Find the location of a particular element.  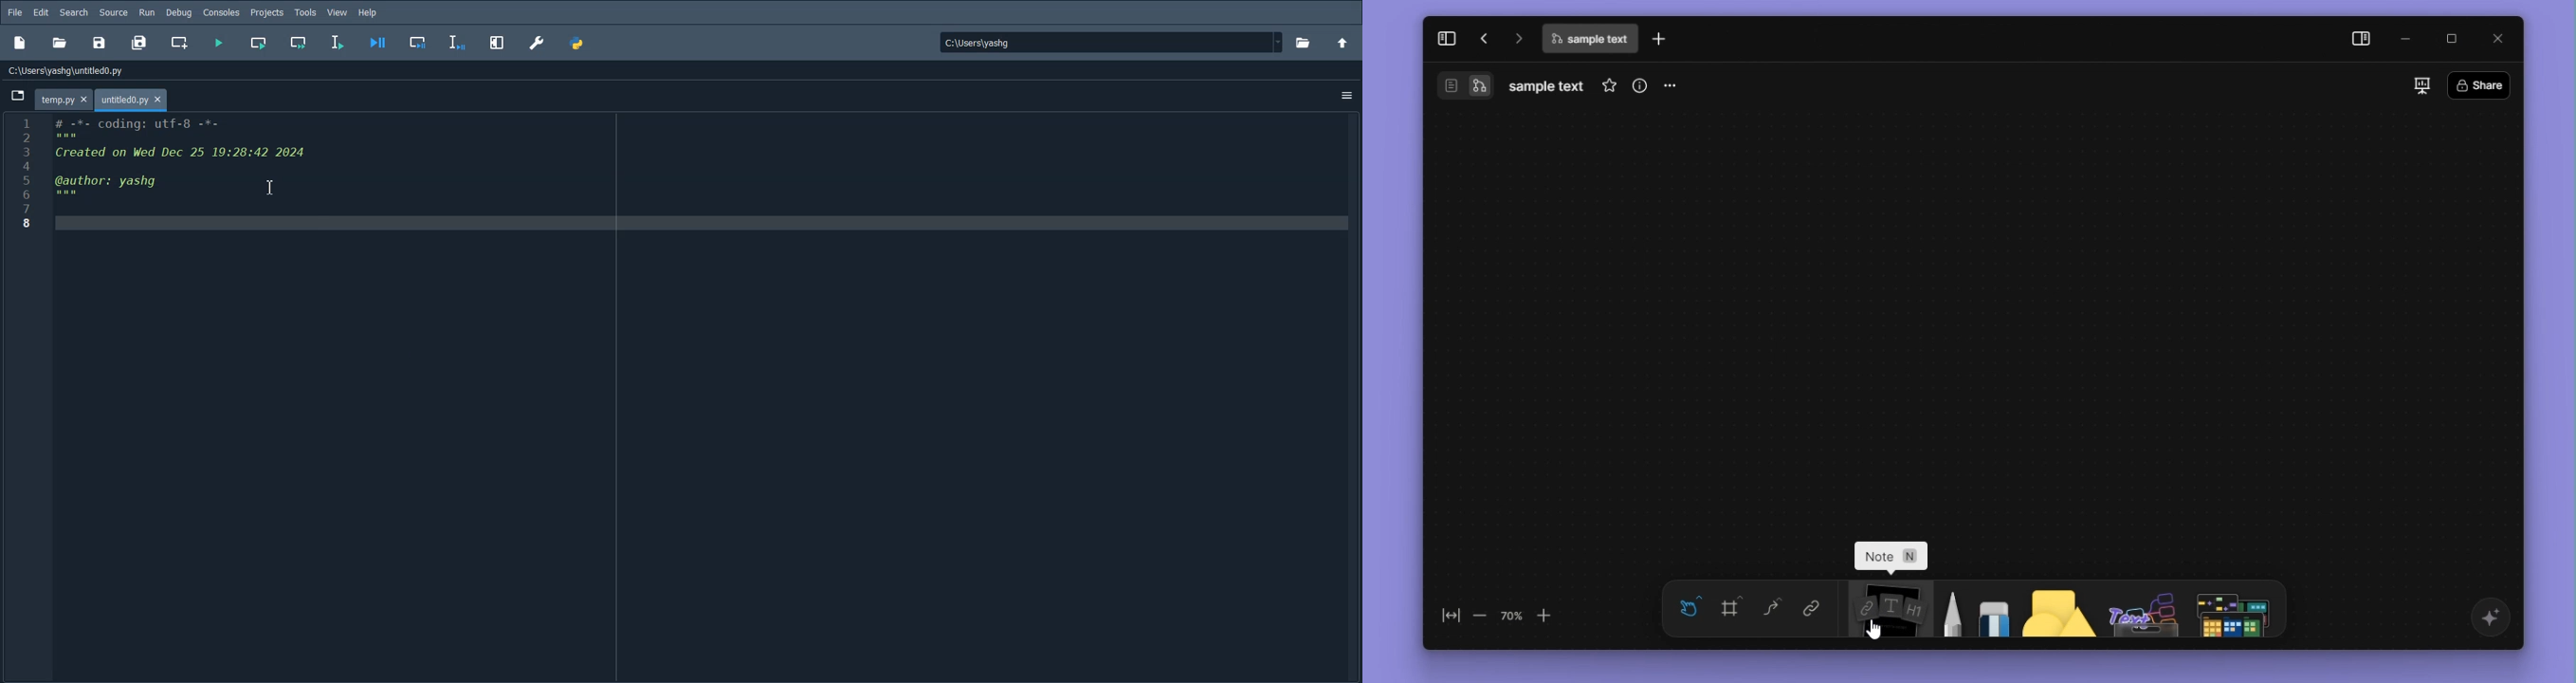

Curve C is located at coordinates (1772, 611).